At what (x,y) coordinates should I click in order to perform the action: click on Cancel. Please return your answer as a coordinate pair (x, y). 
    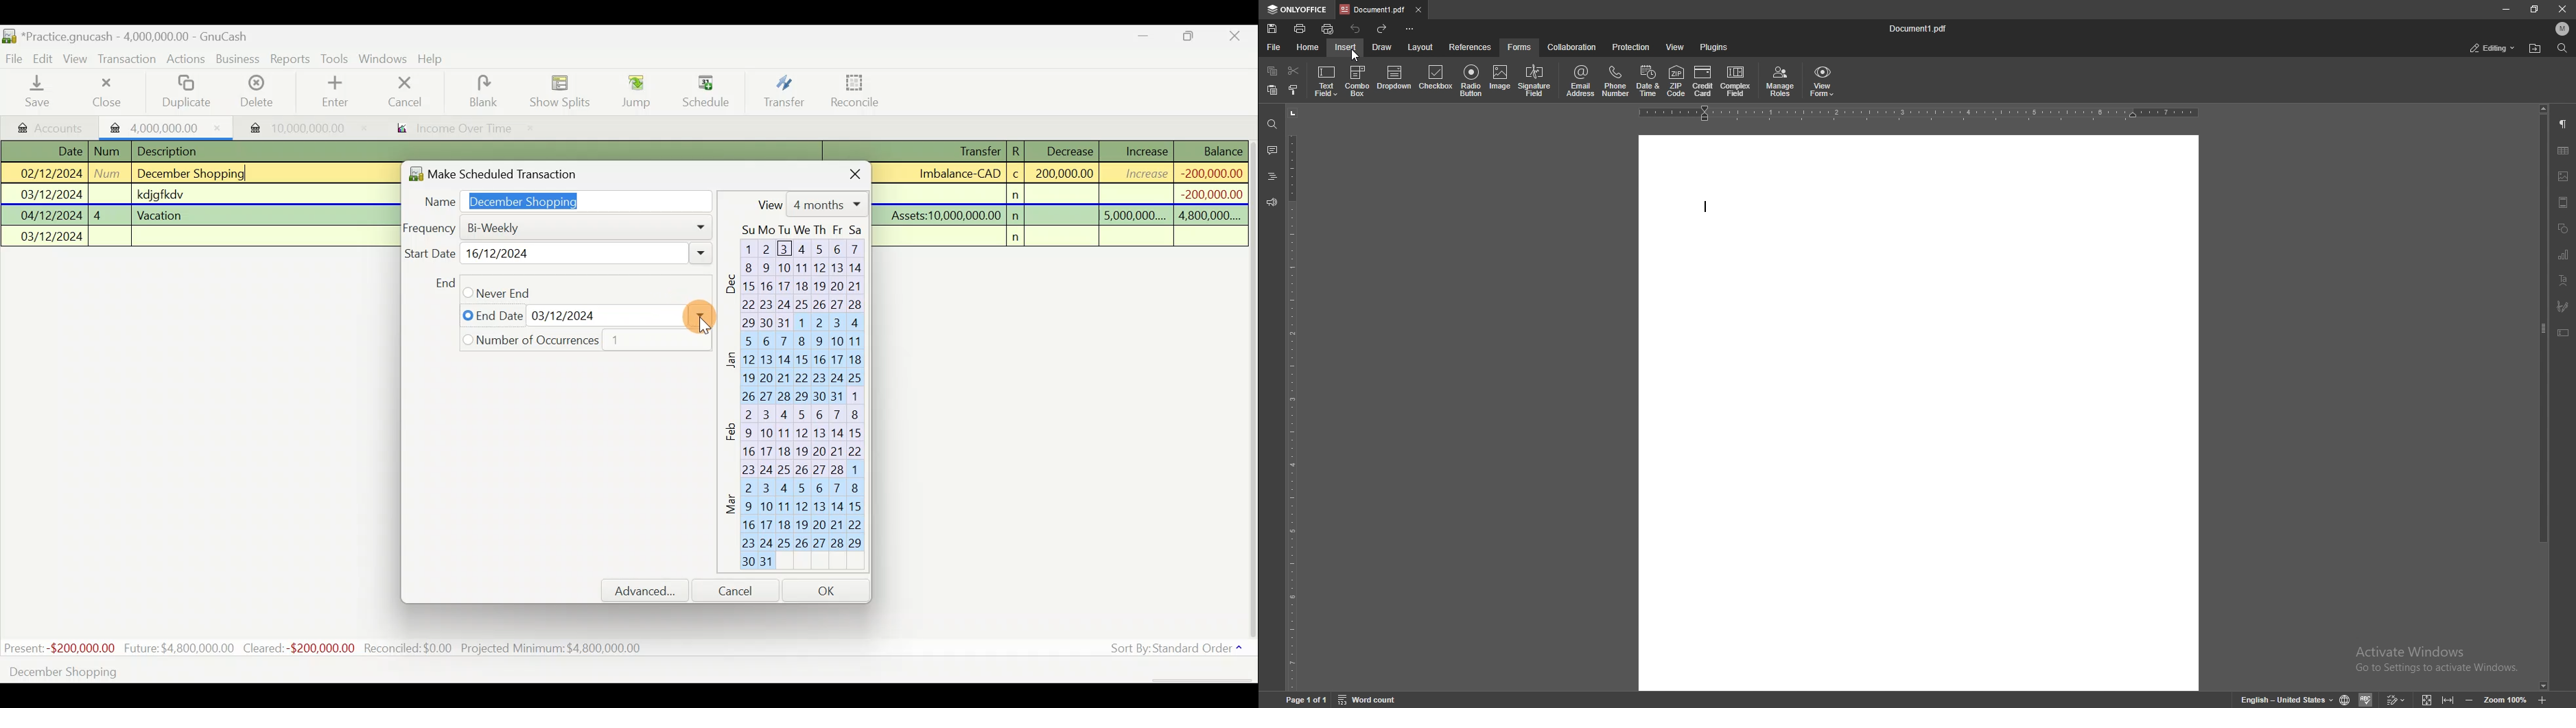
    Looking at the image, I should click on (742, 590).